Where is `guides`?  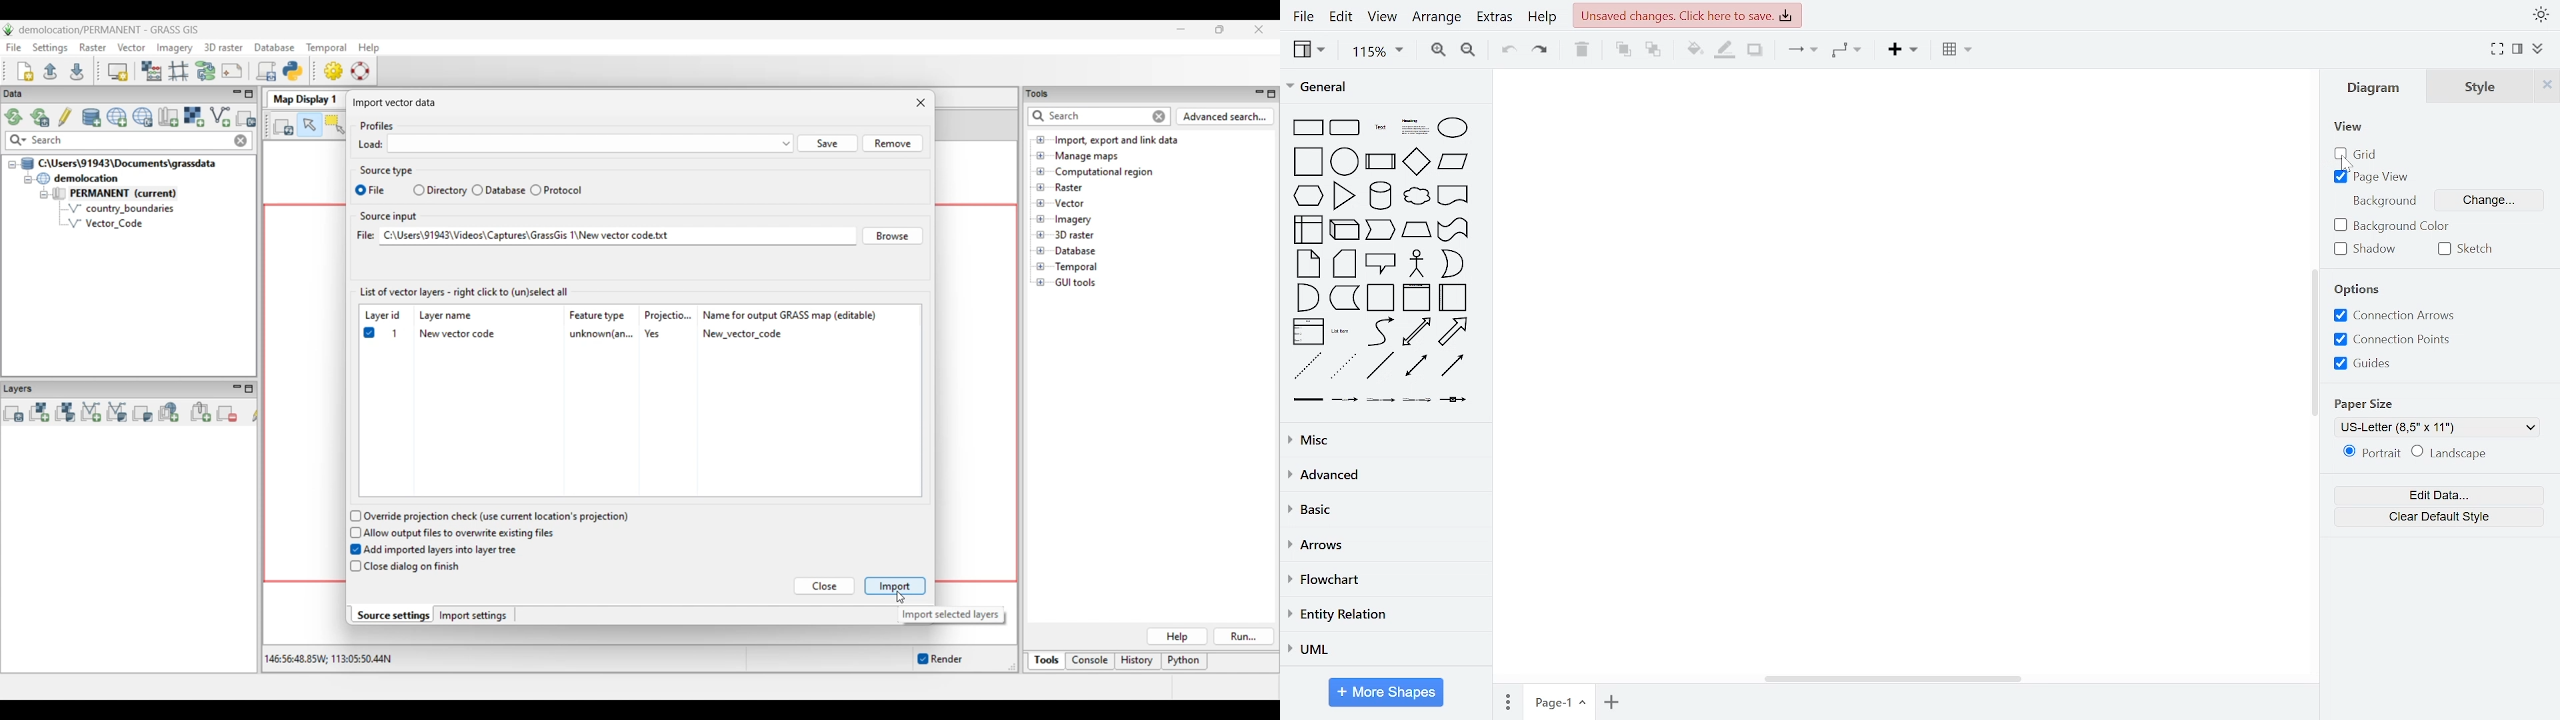 guides is located at coordinates (2364, 364).